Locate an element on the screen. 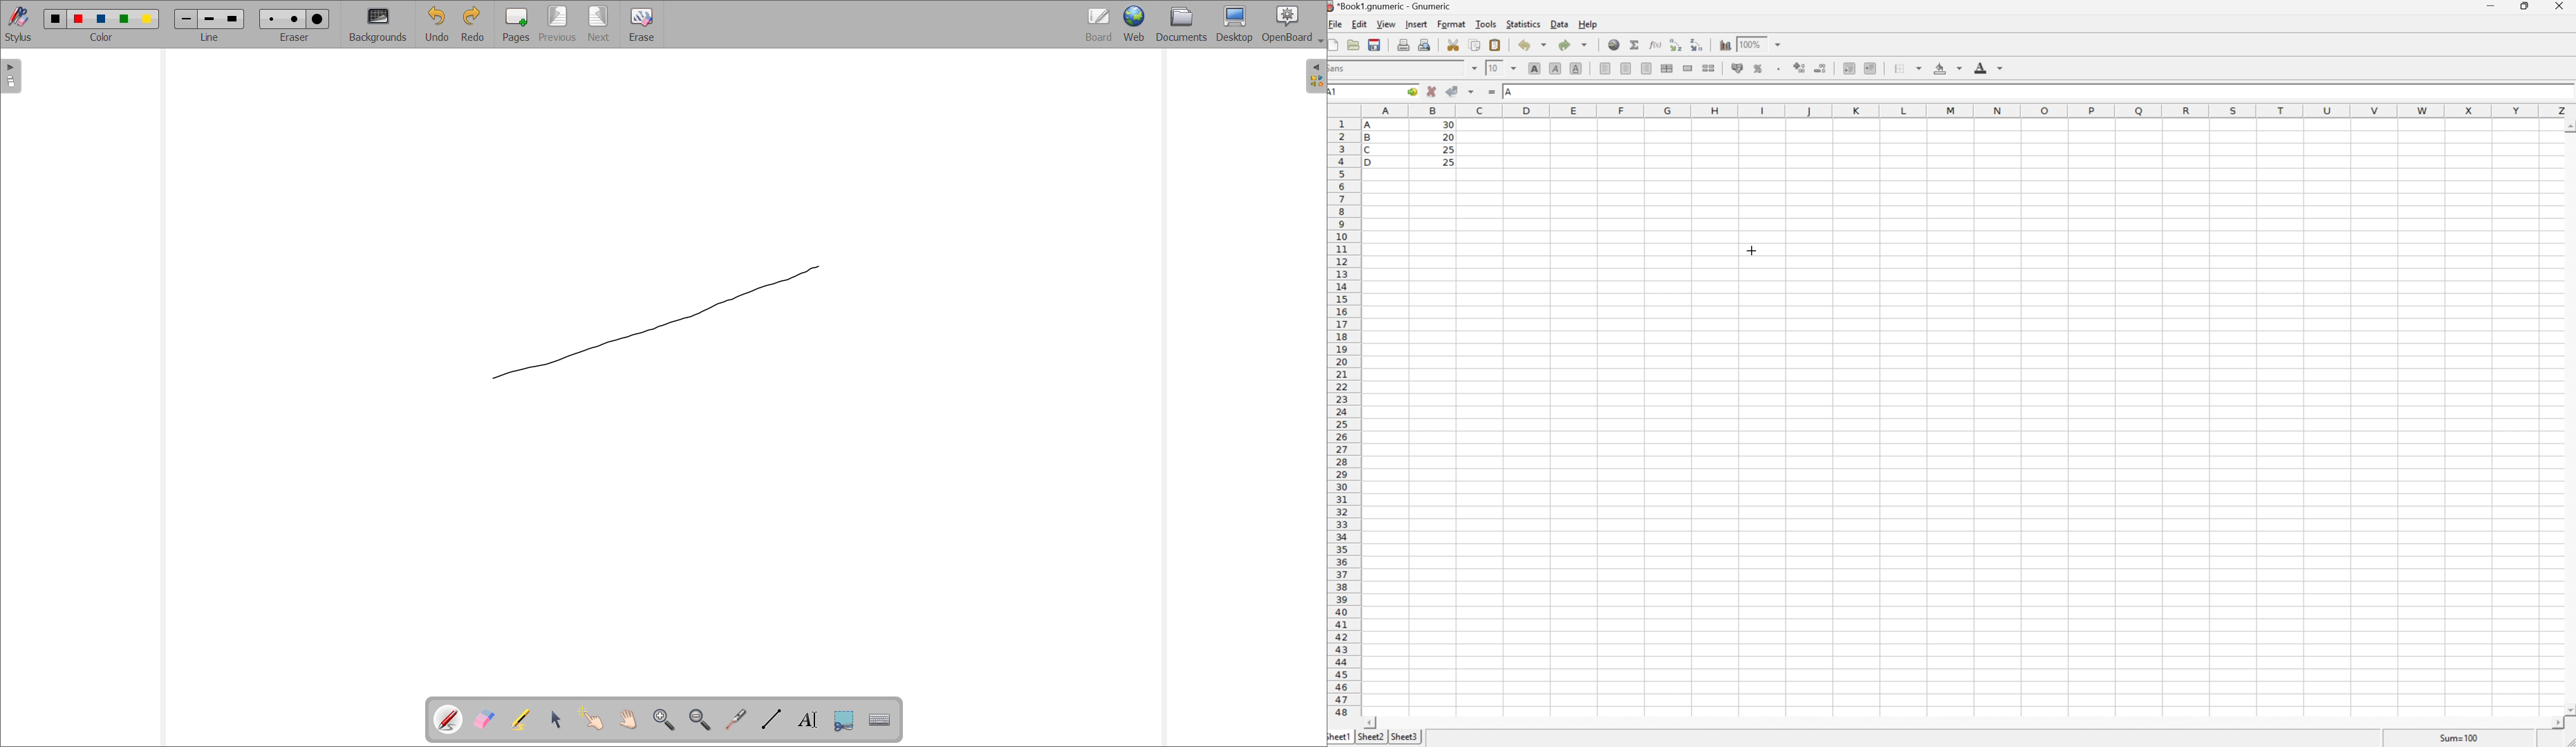  Minimize is located at coordinates (2492, 5).